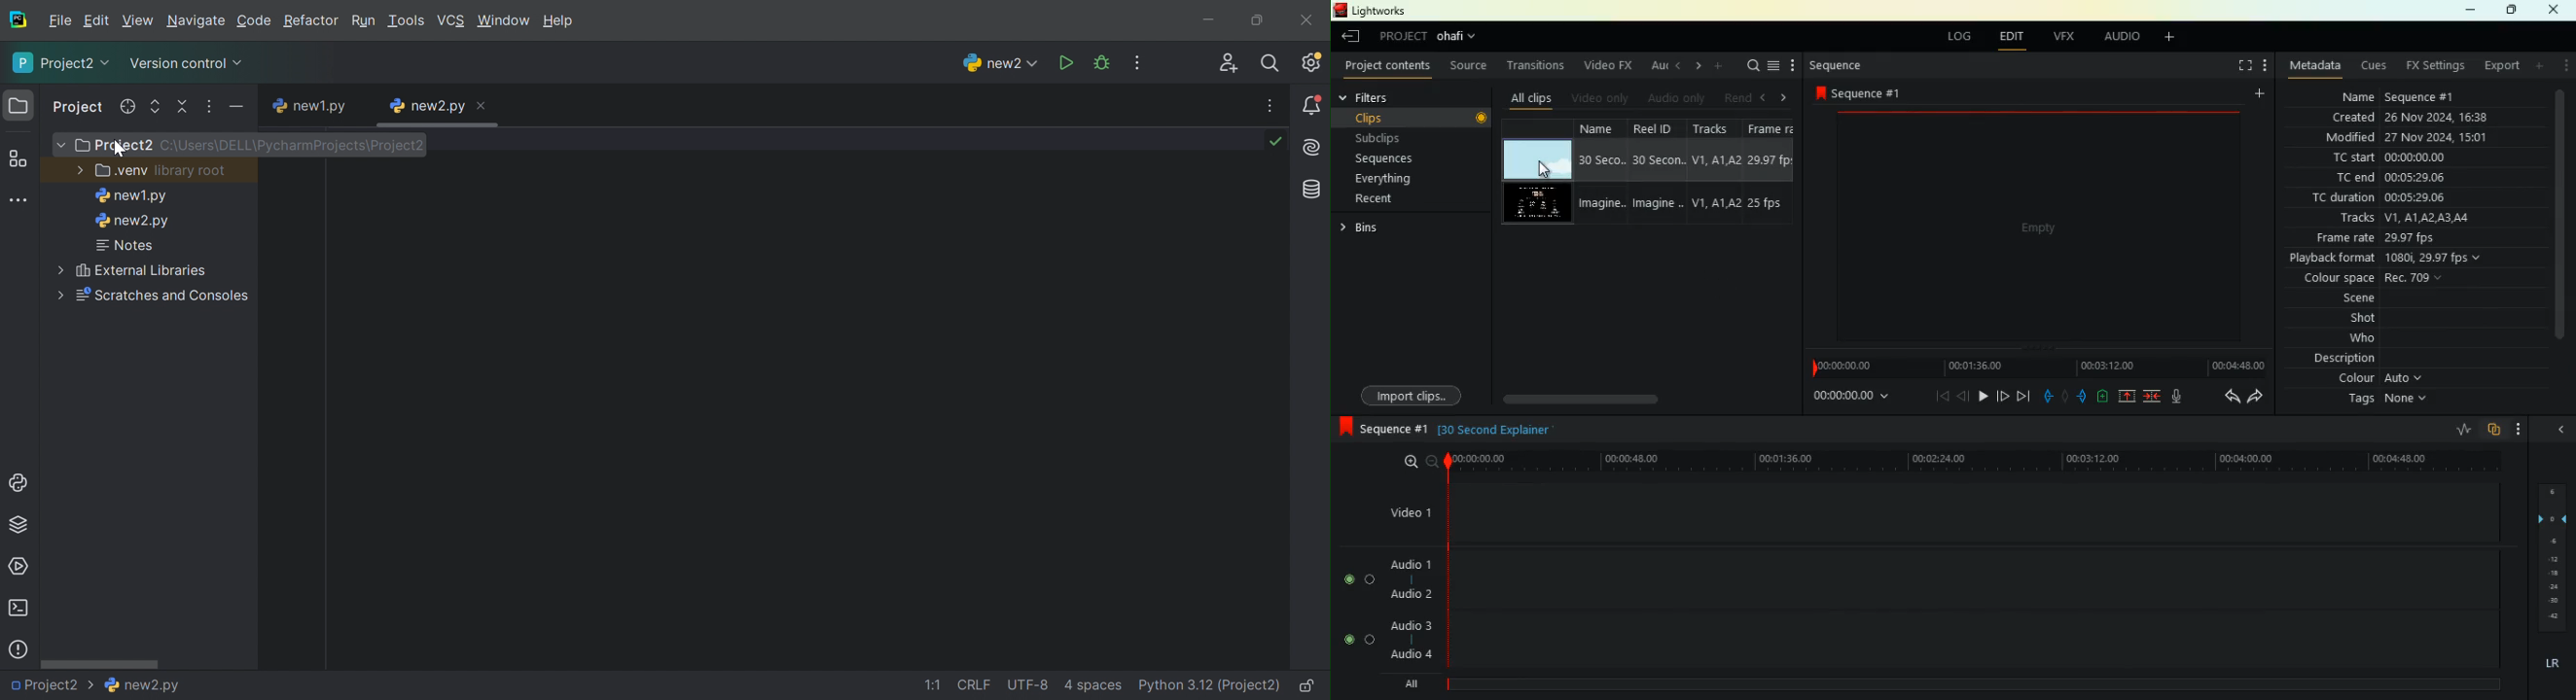 The width and height of the screenshot is (2576, 700). I want to click on close, so click(2558, 431).